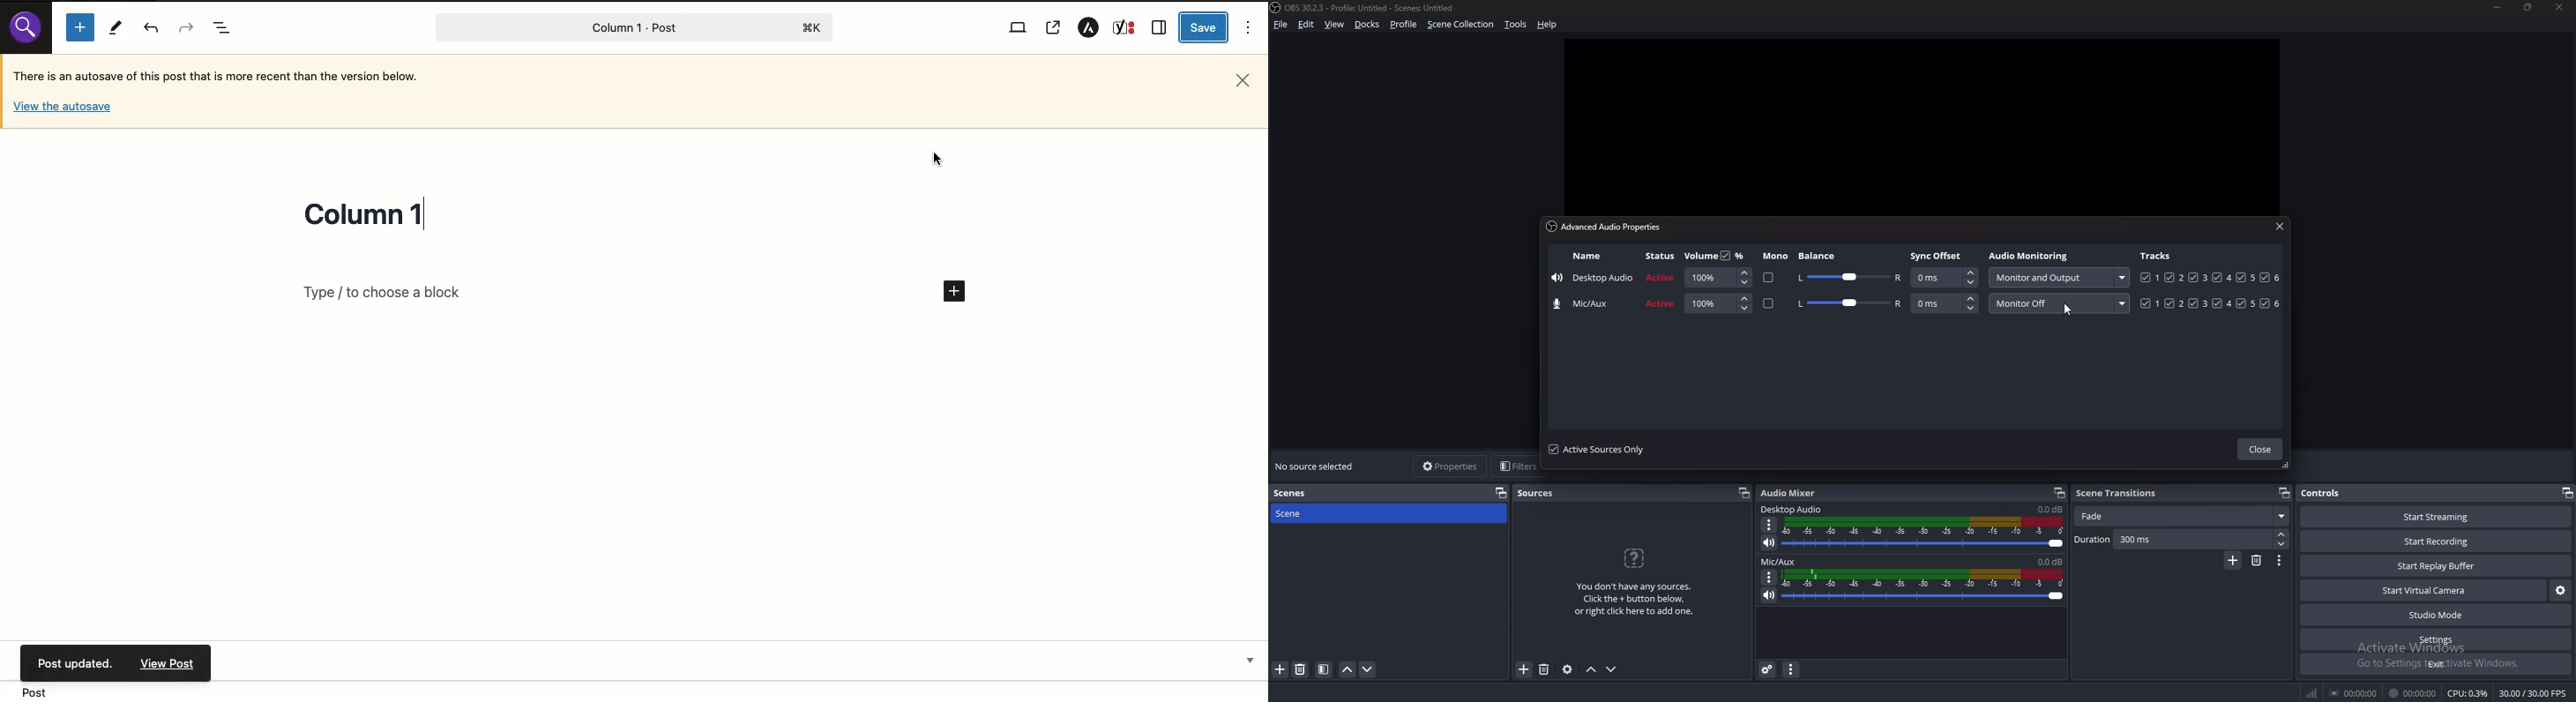  Describe the element at coordinates (1303, 513) in the screenshot. I see `scene` at that location.